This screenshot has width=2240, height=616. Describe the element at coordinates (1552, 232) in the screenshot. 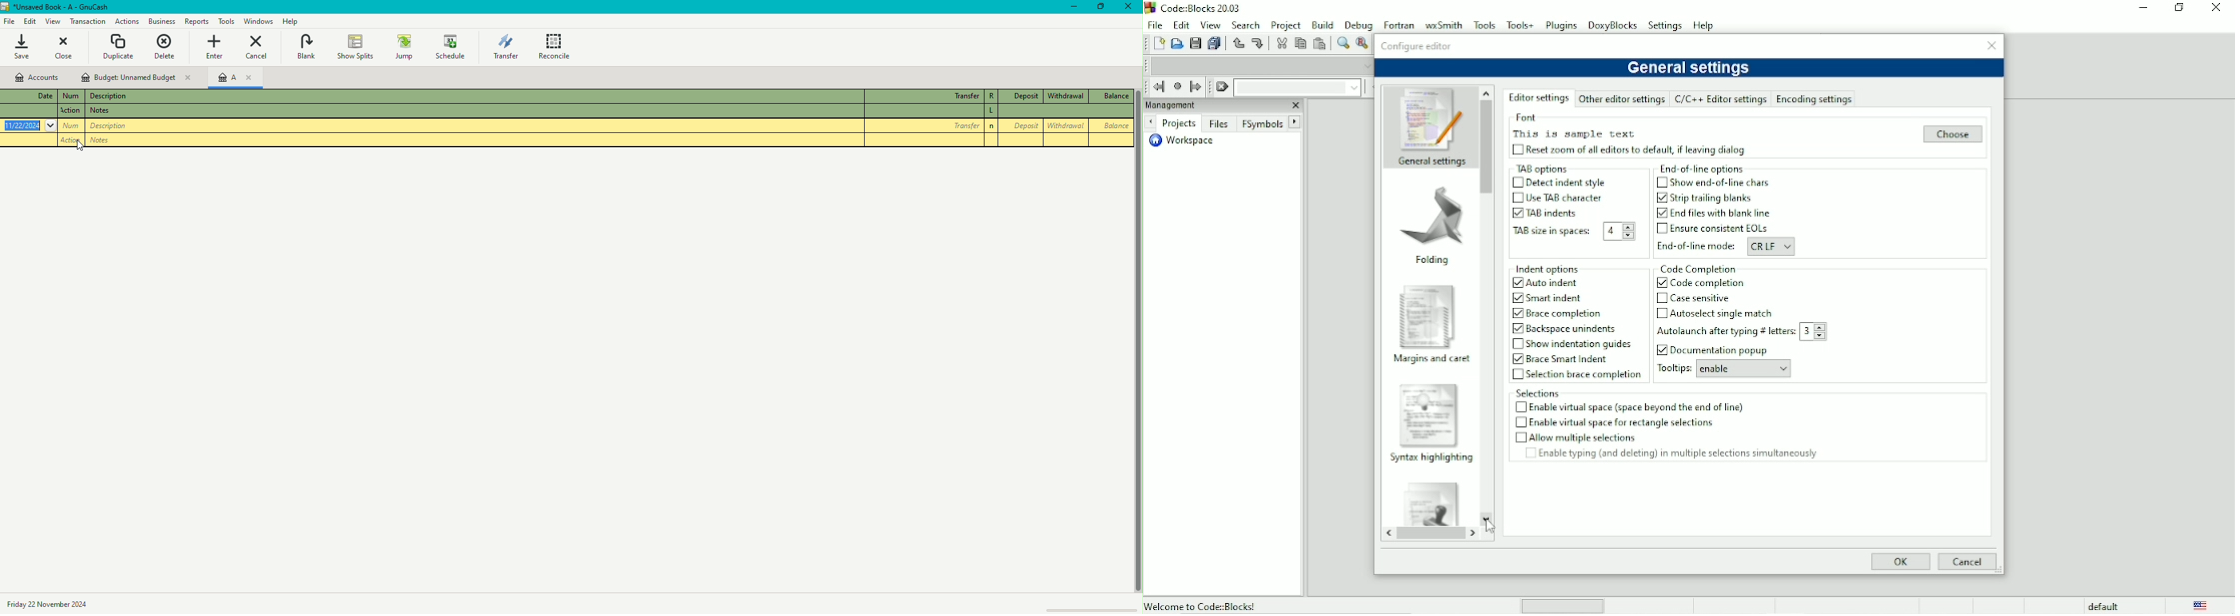

I see `TAB size in spaces:` at that location.